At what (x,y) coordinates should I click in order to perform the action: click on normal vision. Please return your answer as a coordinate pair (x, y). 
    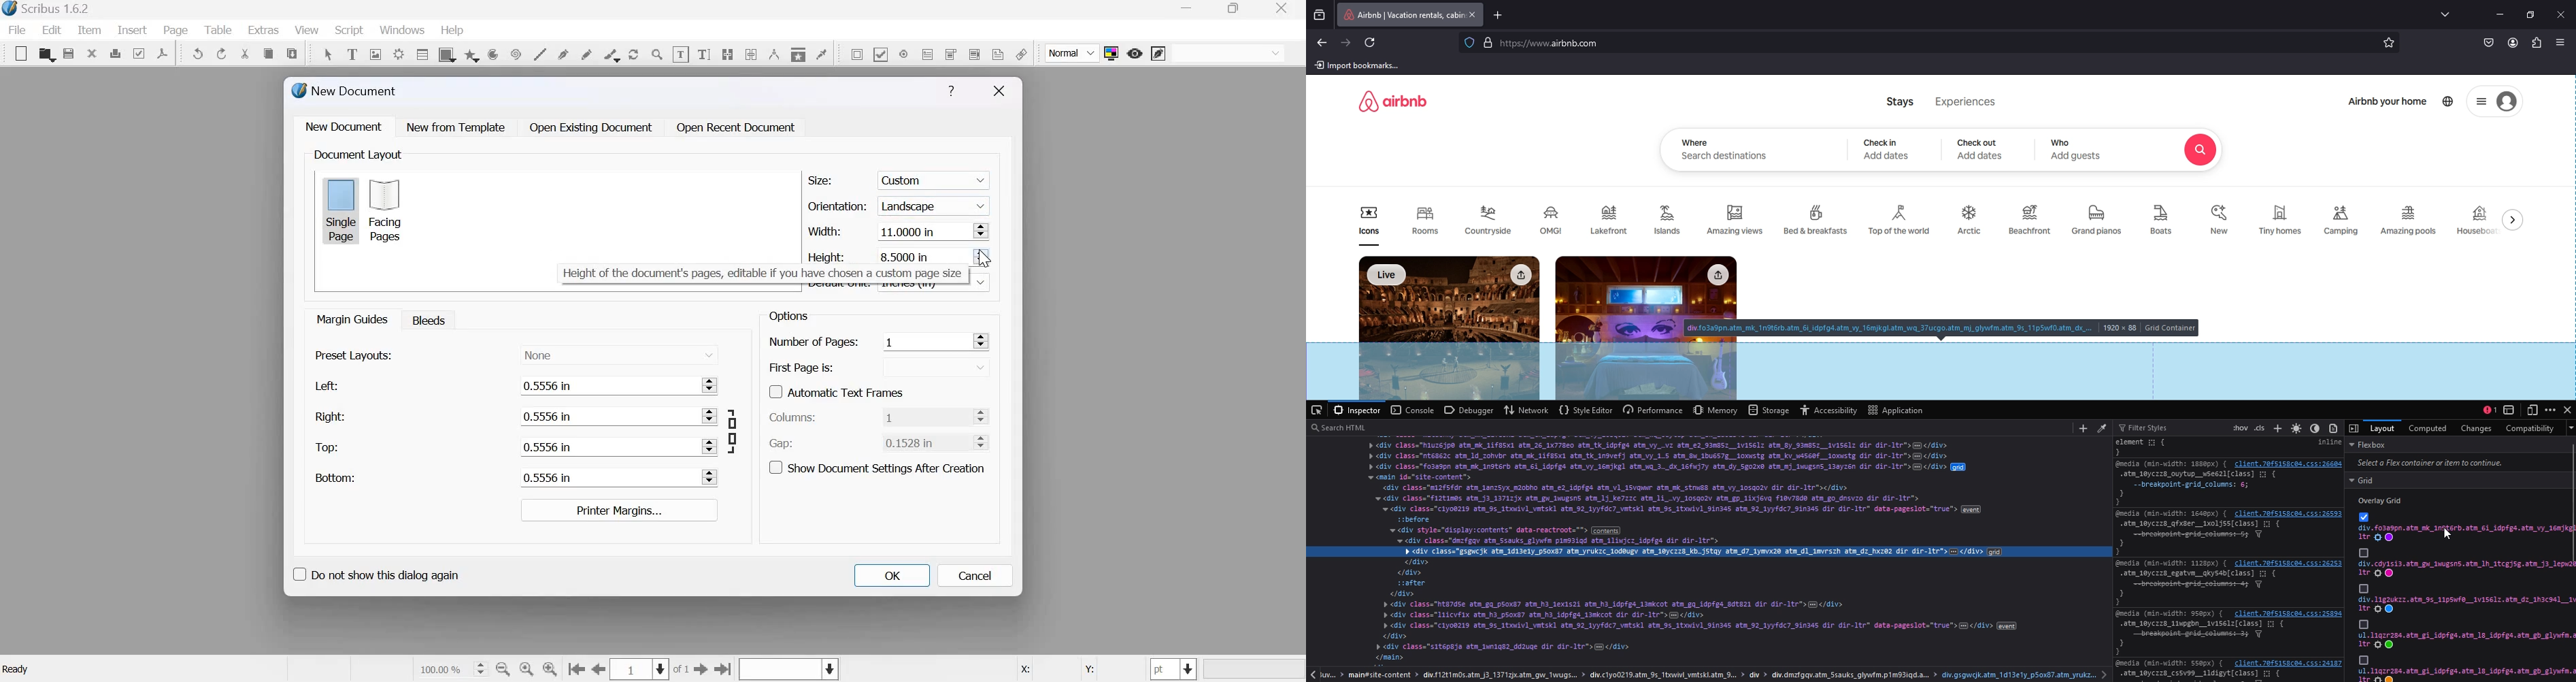
    Looking at the image, I should click on (1228, 53).